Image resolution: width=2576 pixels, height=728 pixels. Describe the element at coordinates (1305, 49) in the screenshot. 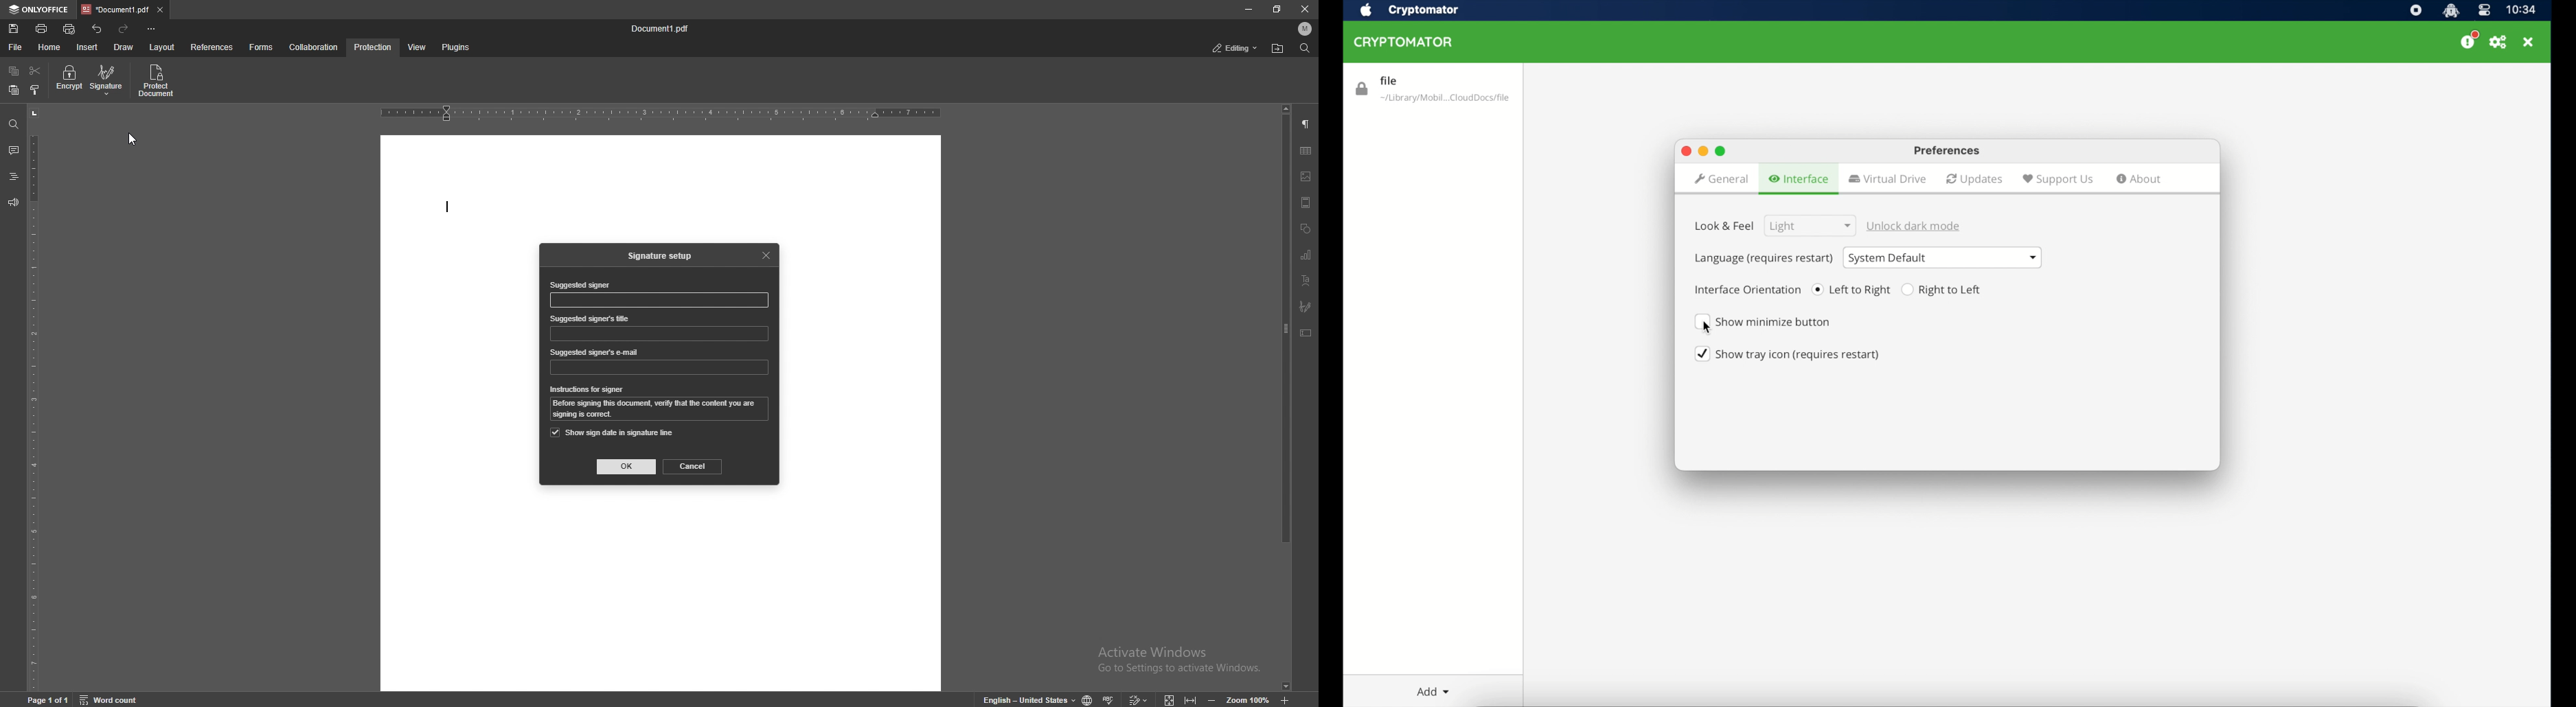

I see `find` at that location.